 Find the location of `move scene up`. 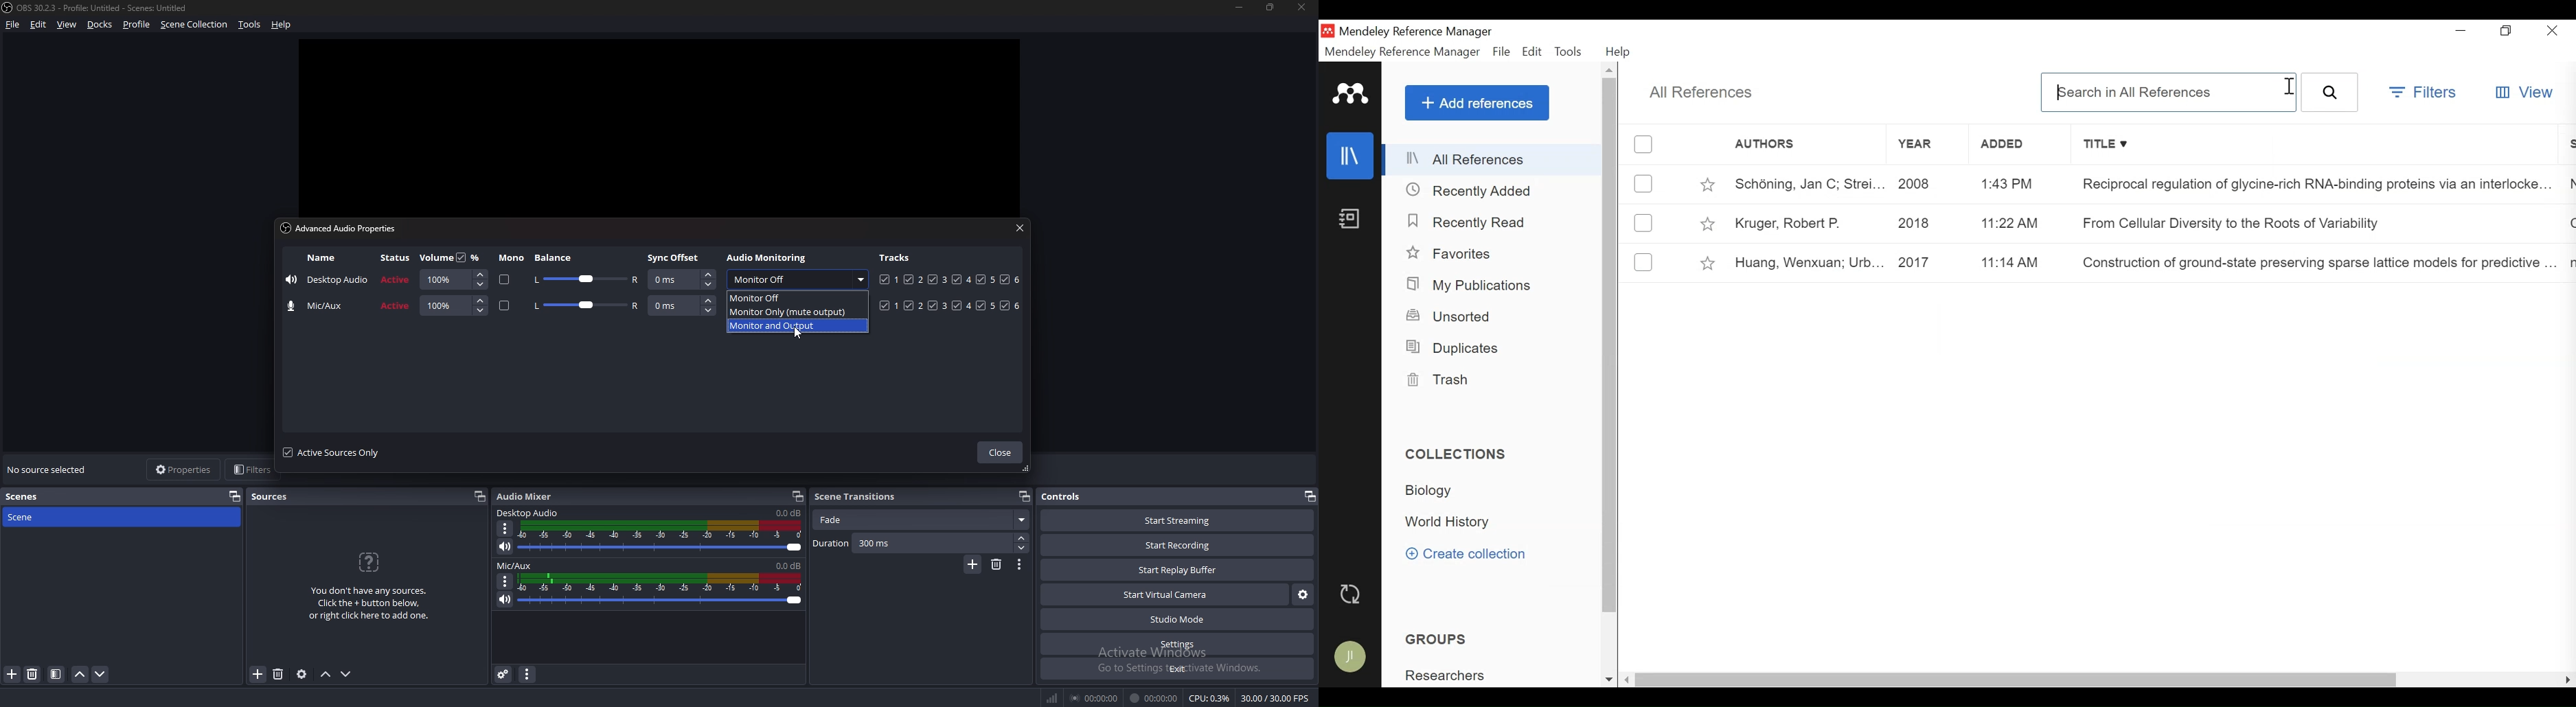

move scene up is located at coordinates (80, 674).